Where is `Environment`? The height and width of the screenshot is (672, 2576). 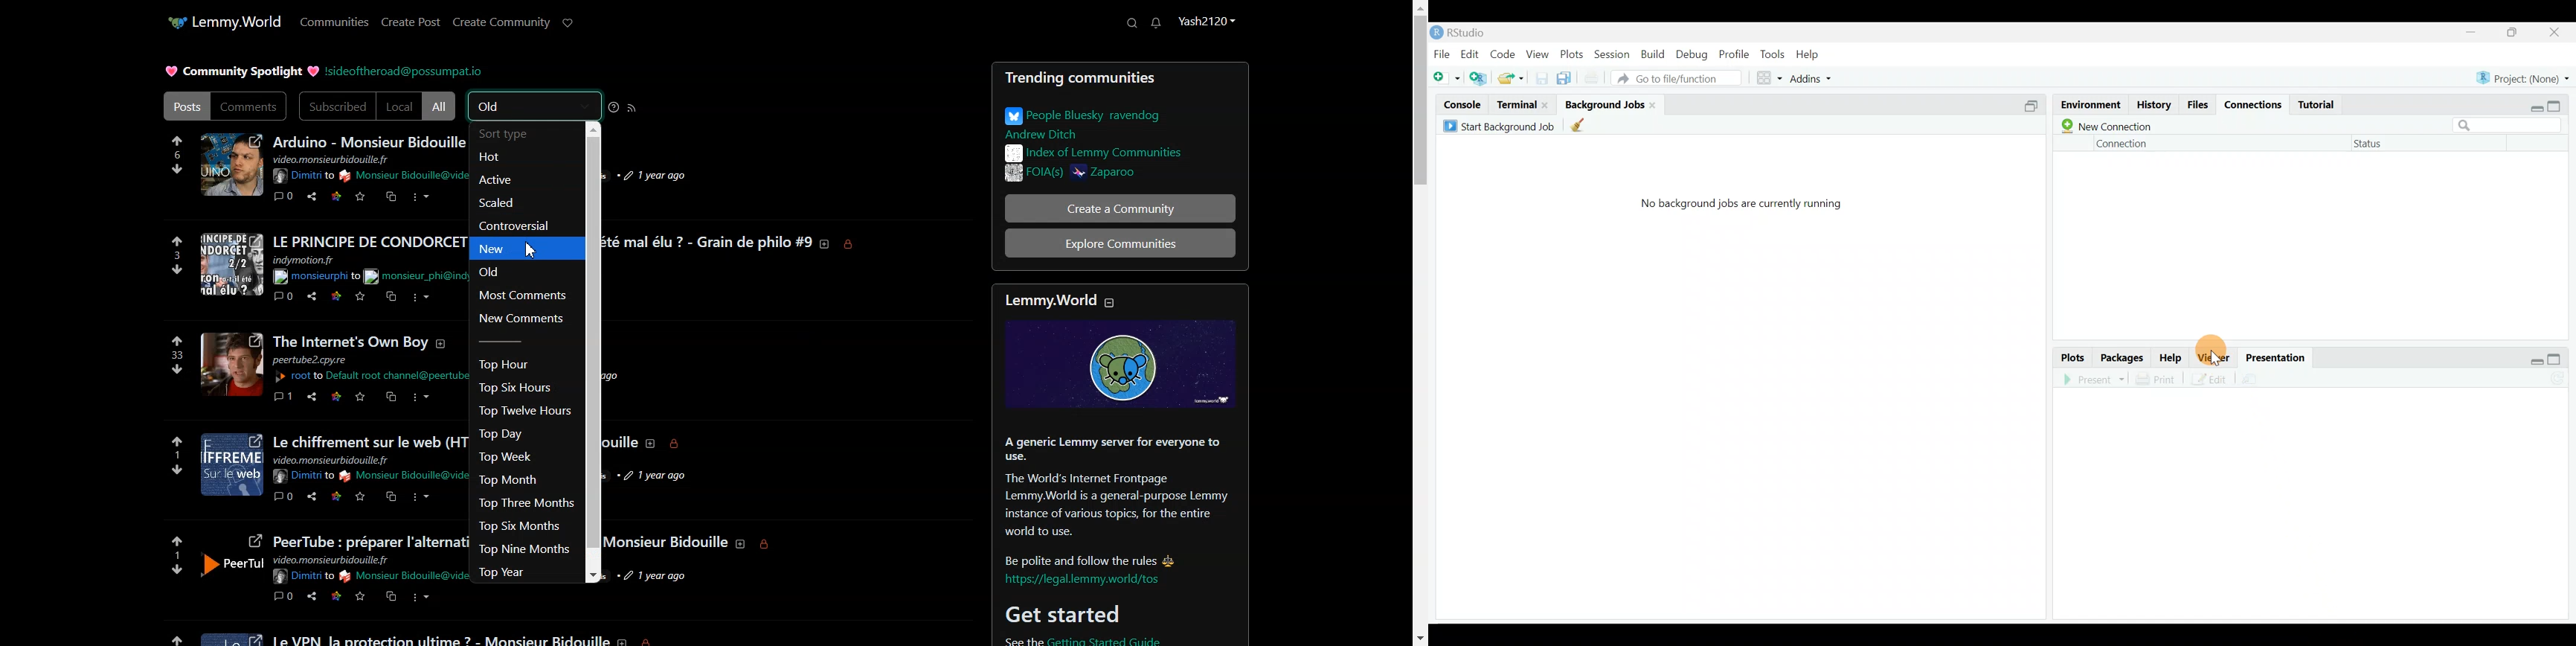
Environment is located at coordinates (2089, 102).